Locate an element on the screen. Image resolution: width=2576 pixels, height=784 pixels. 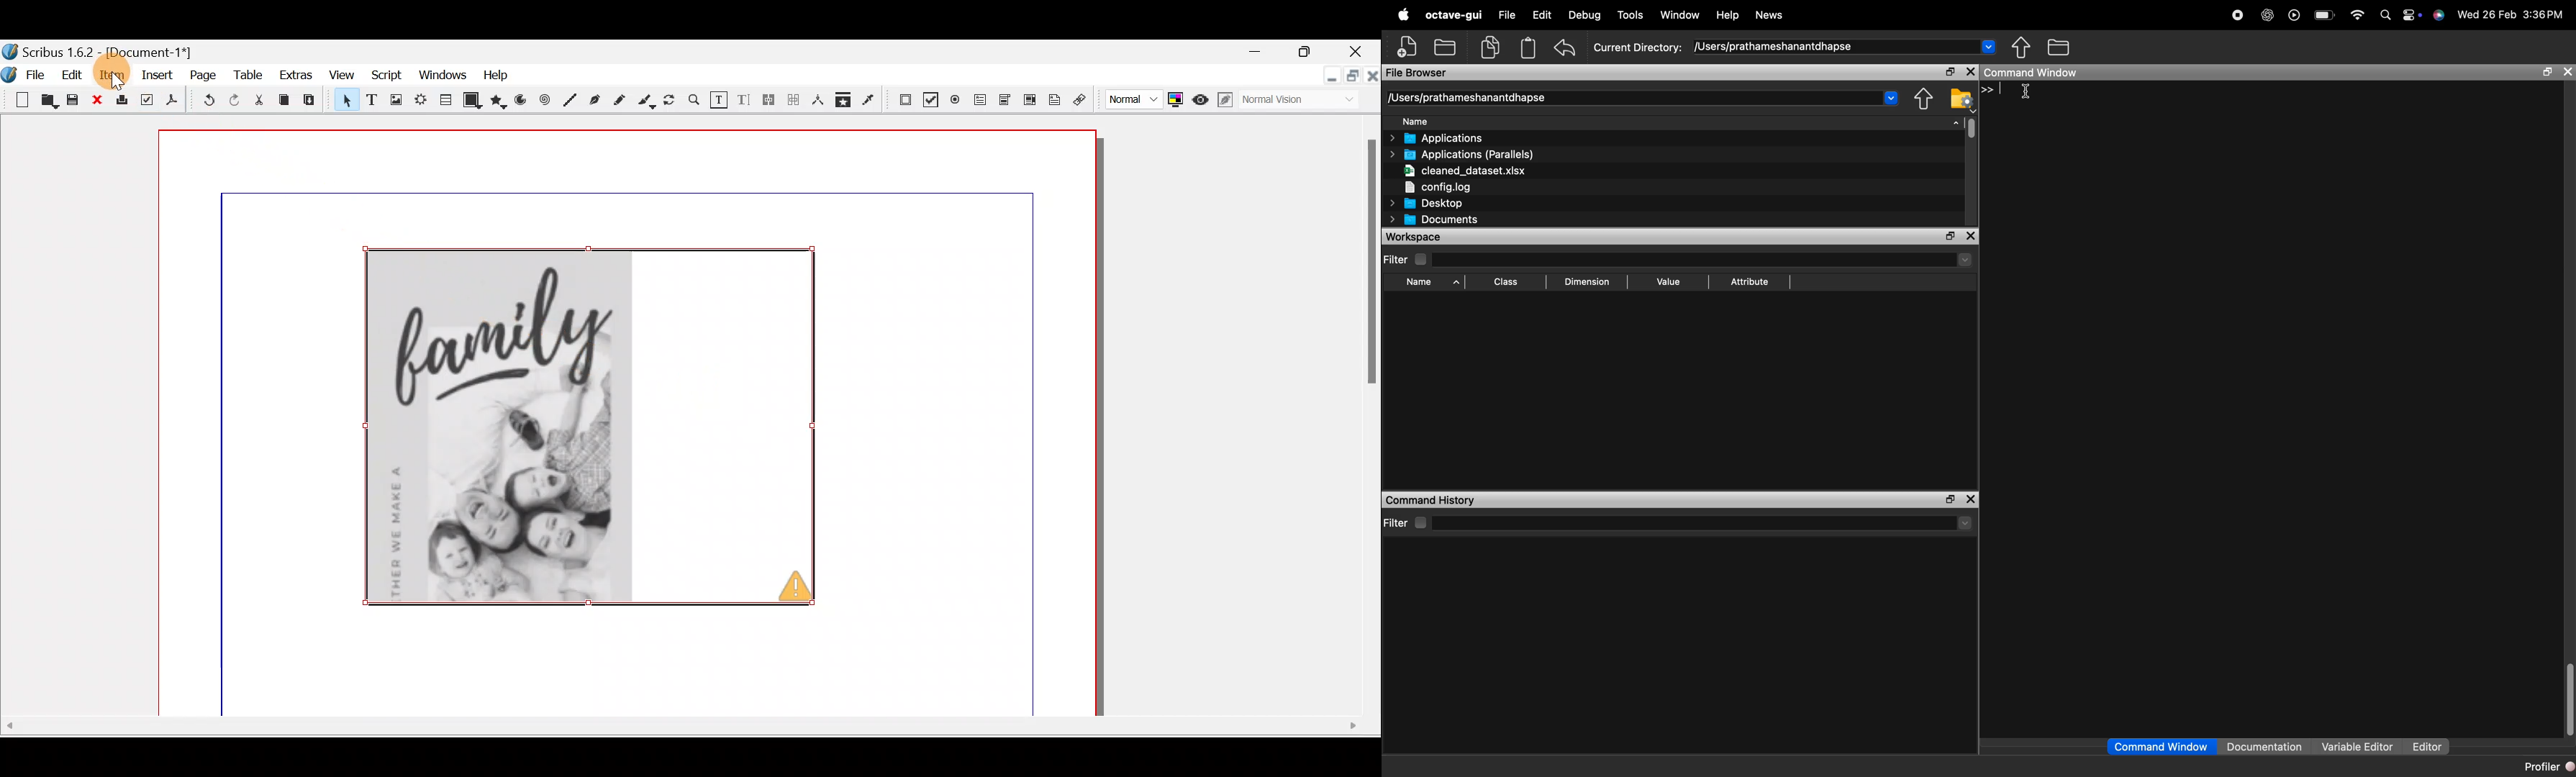
Rotate item is located at coordinates (671, 101).